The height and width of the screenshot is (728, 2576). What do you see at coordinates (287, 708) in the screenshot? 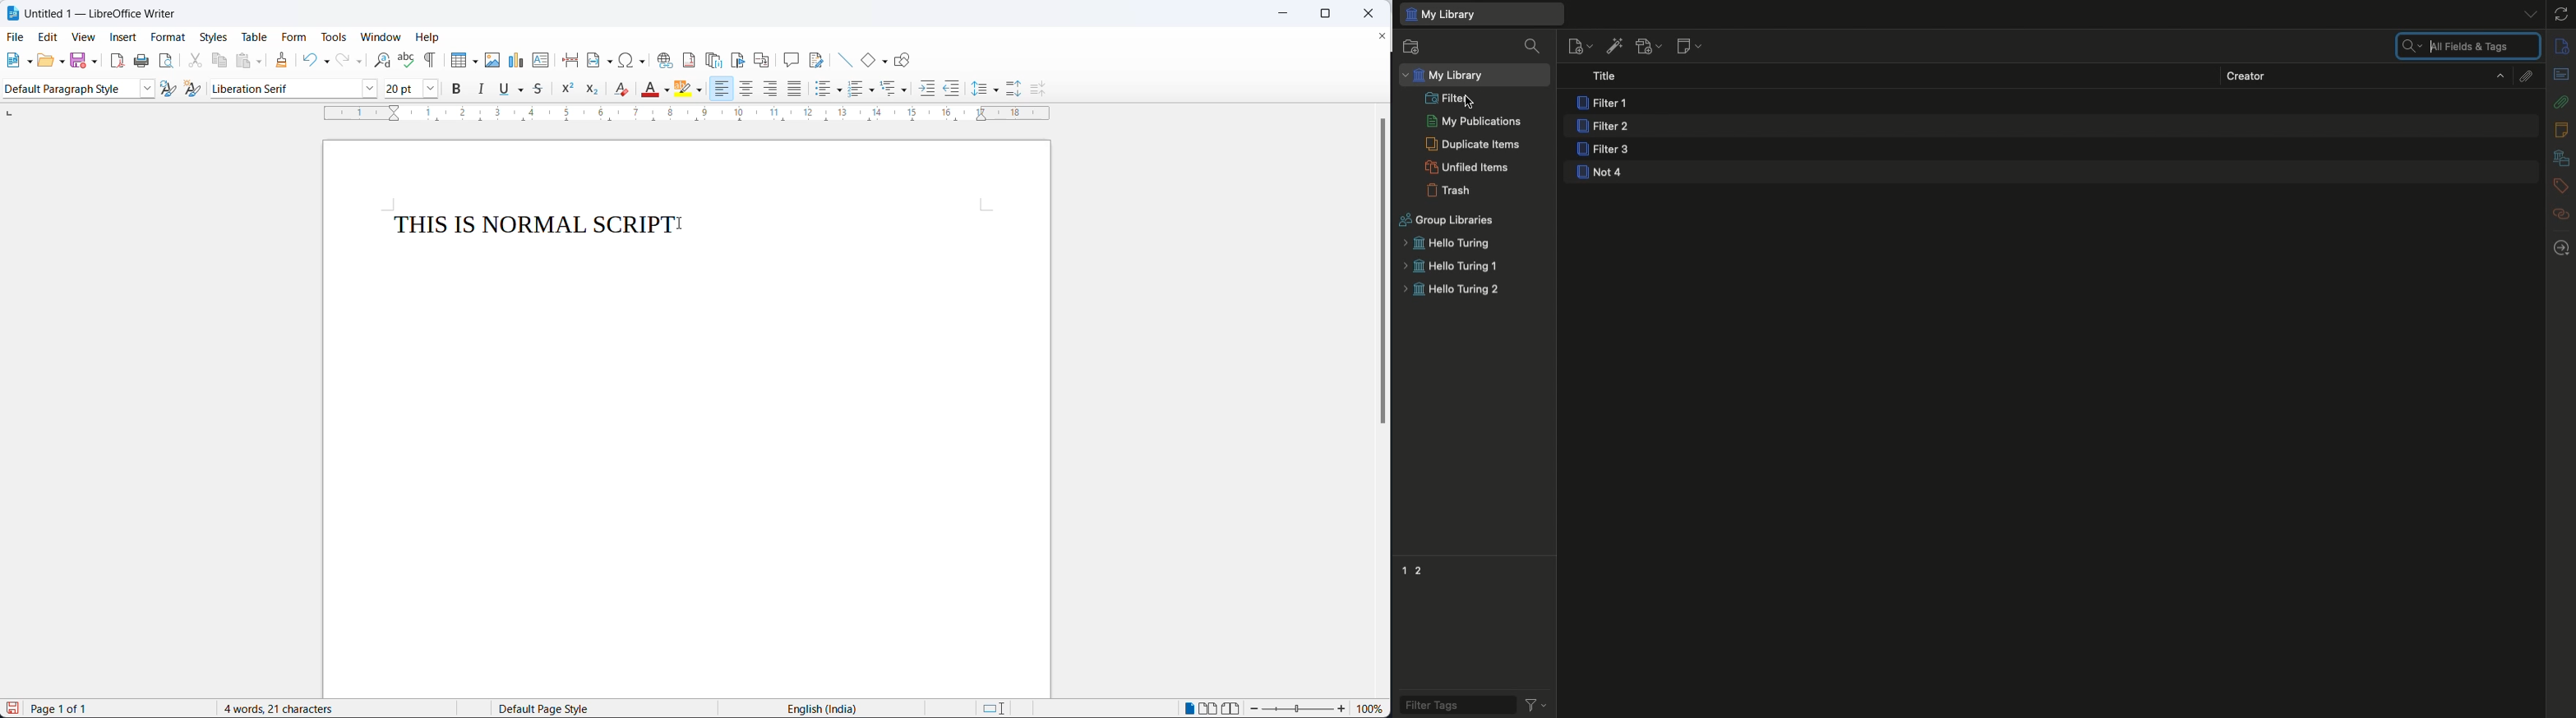
I see `word and character count` at bounding box center [287, 708].